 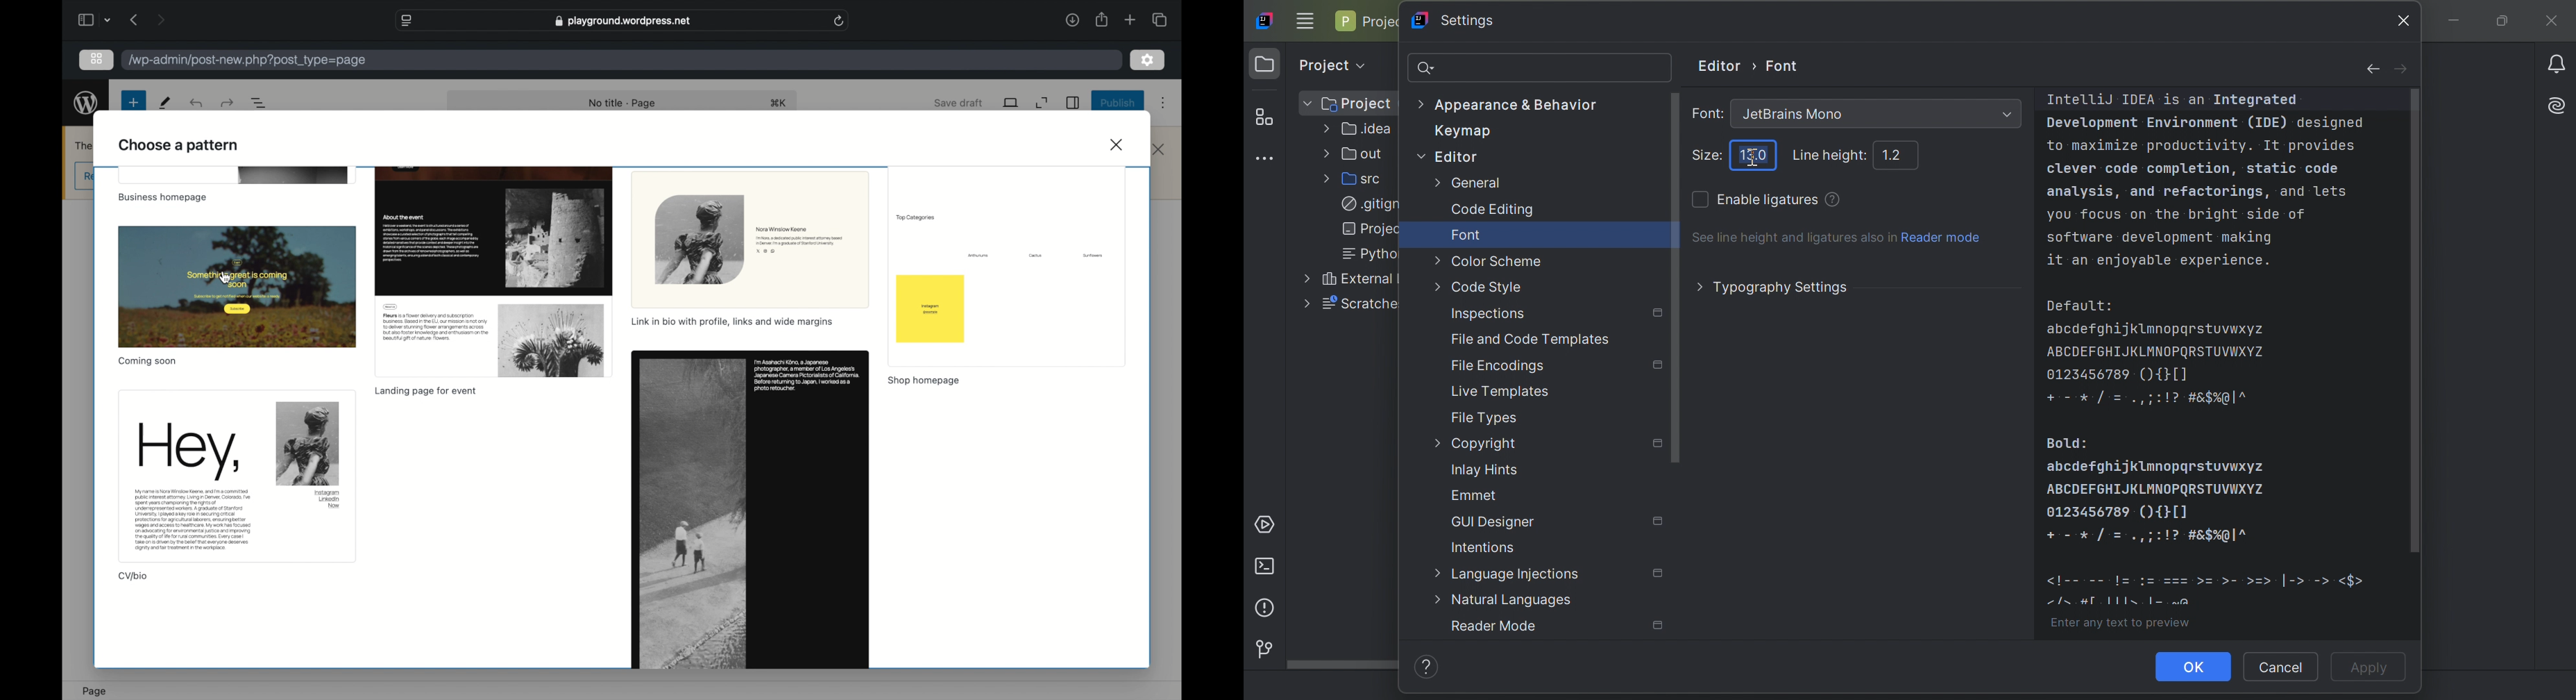 What do you see at coordinates (1348, 278) in the screenshot?
I see `External` at bounding box center [1348, 278].